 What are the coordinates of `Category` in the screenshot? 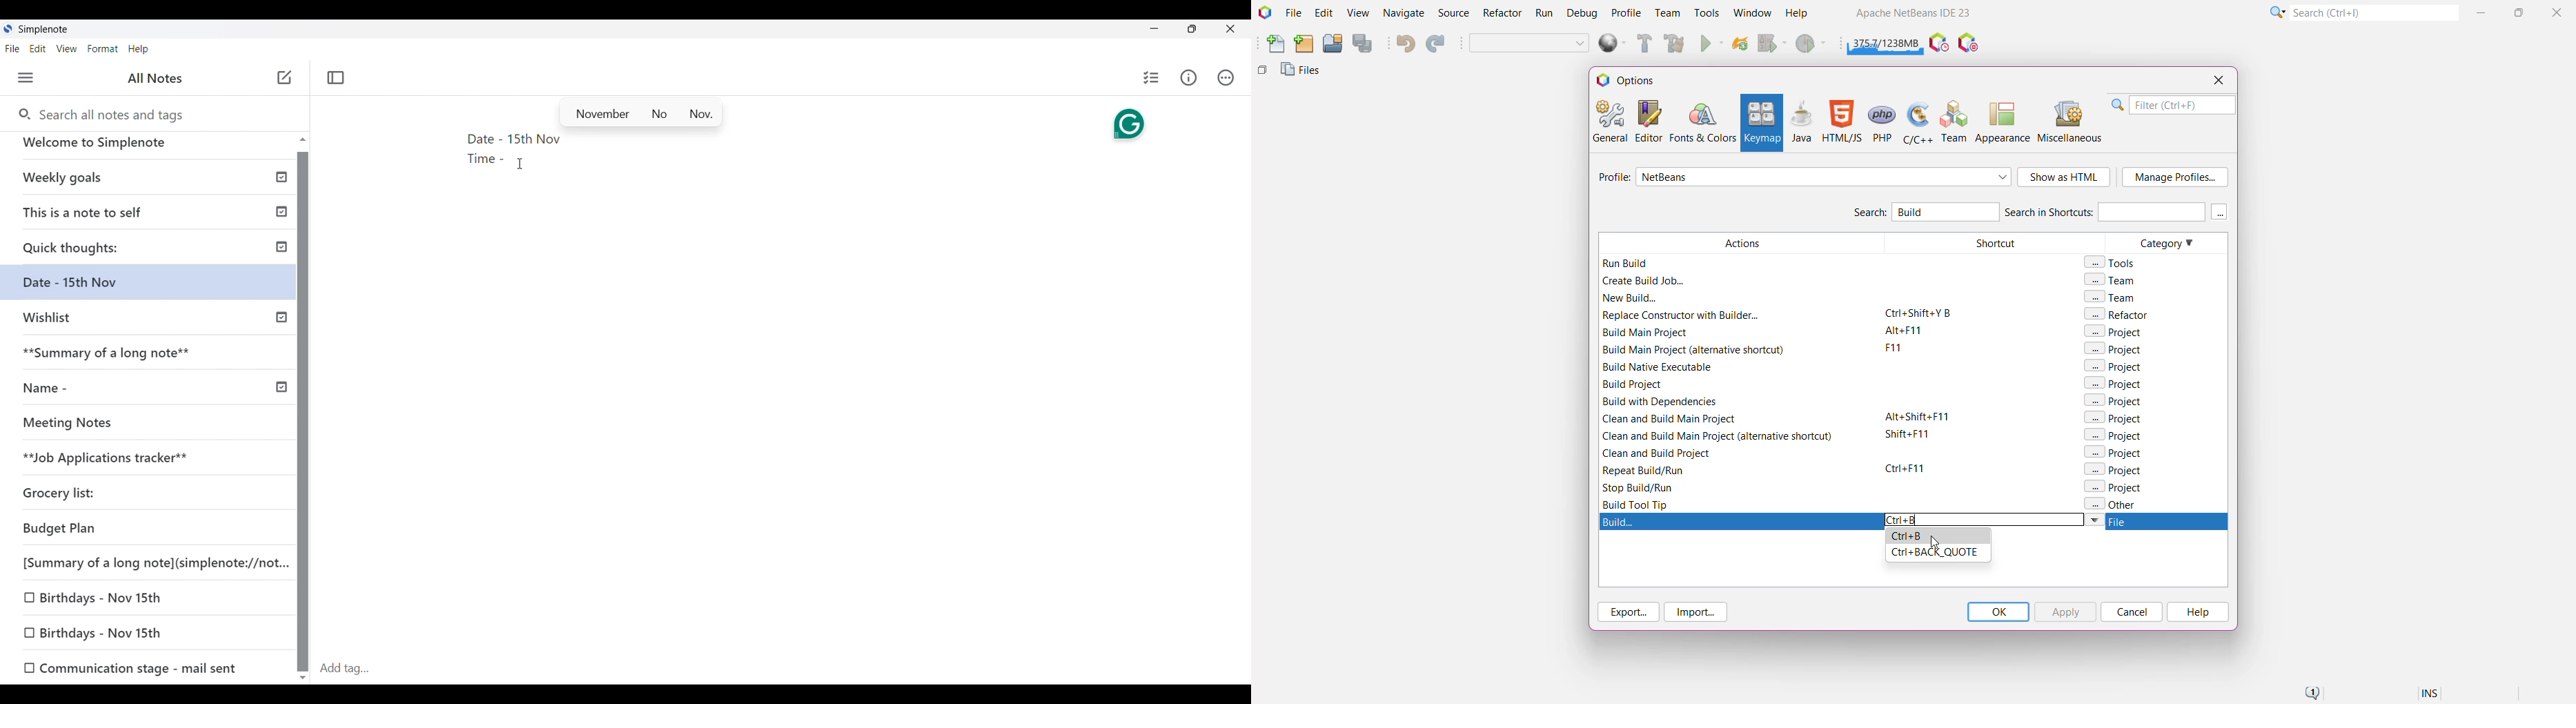 It's located at (2154, 371).